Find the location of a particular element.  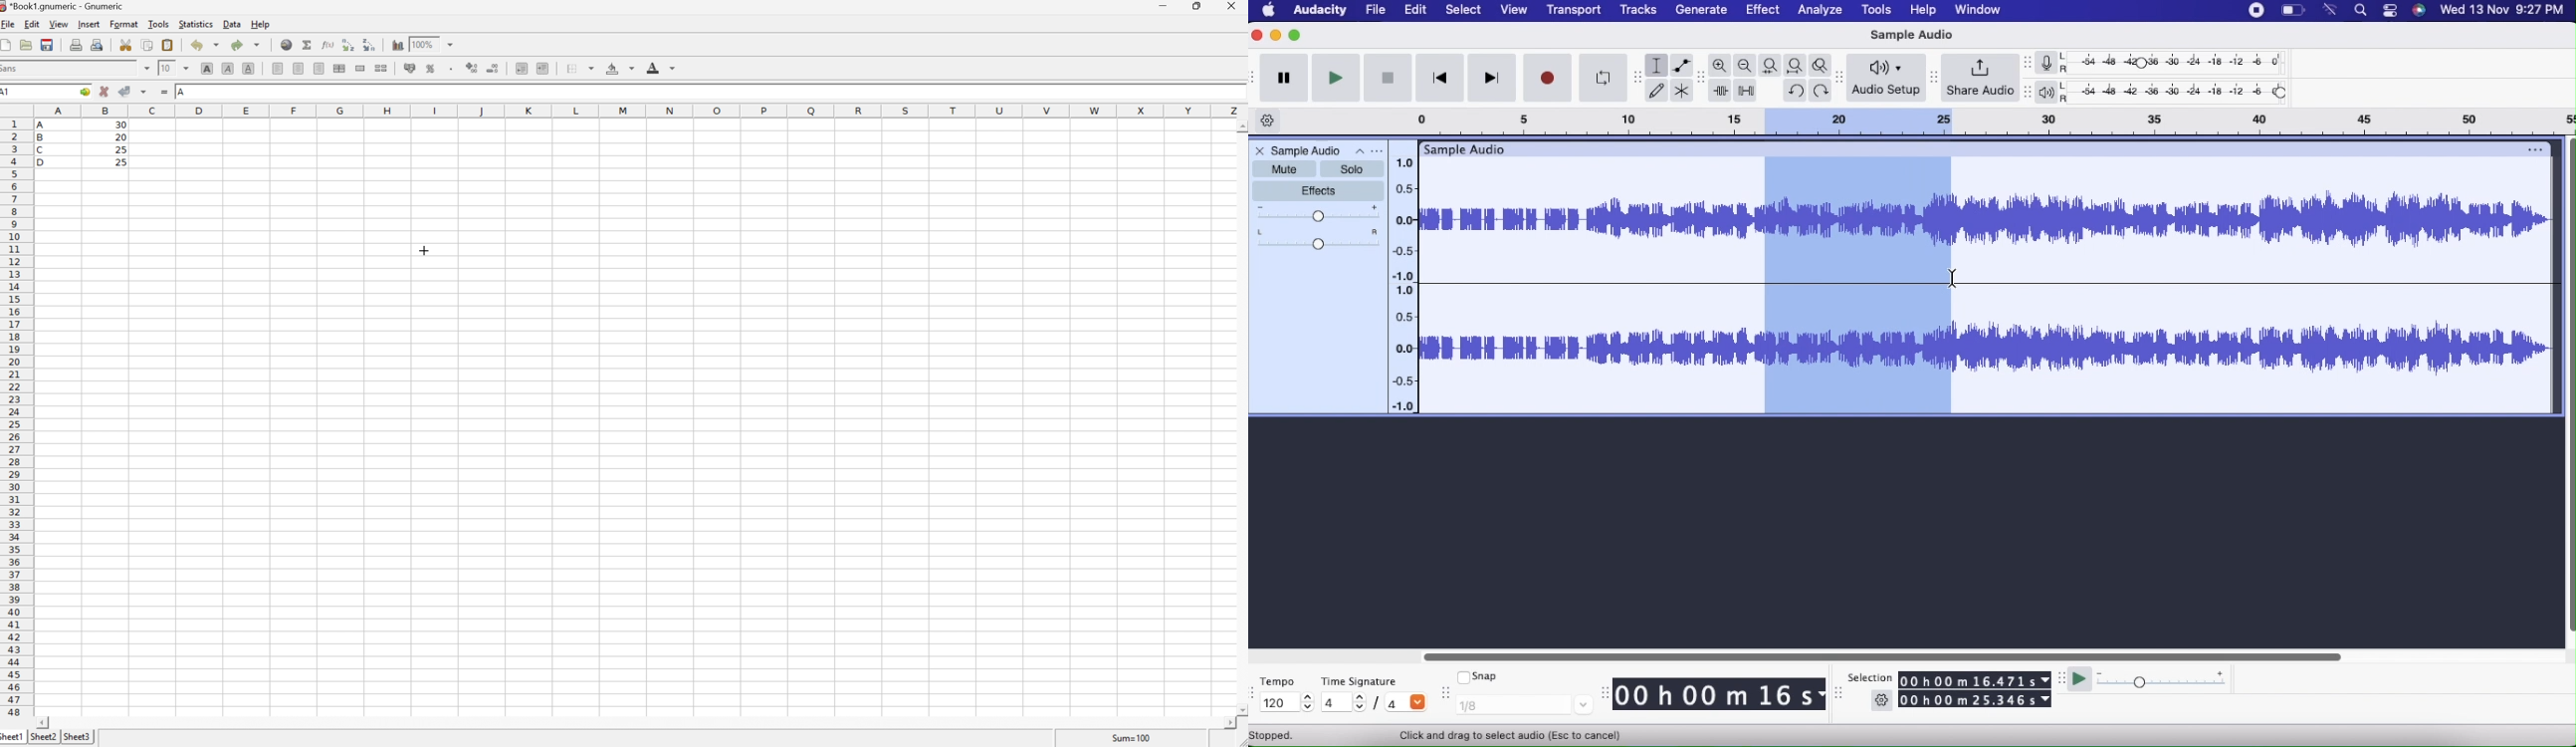

Fit selection to width is located at coordinates (1771, 66).